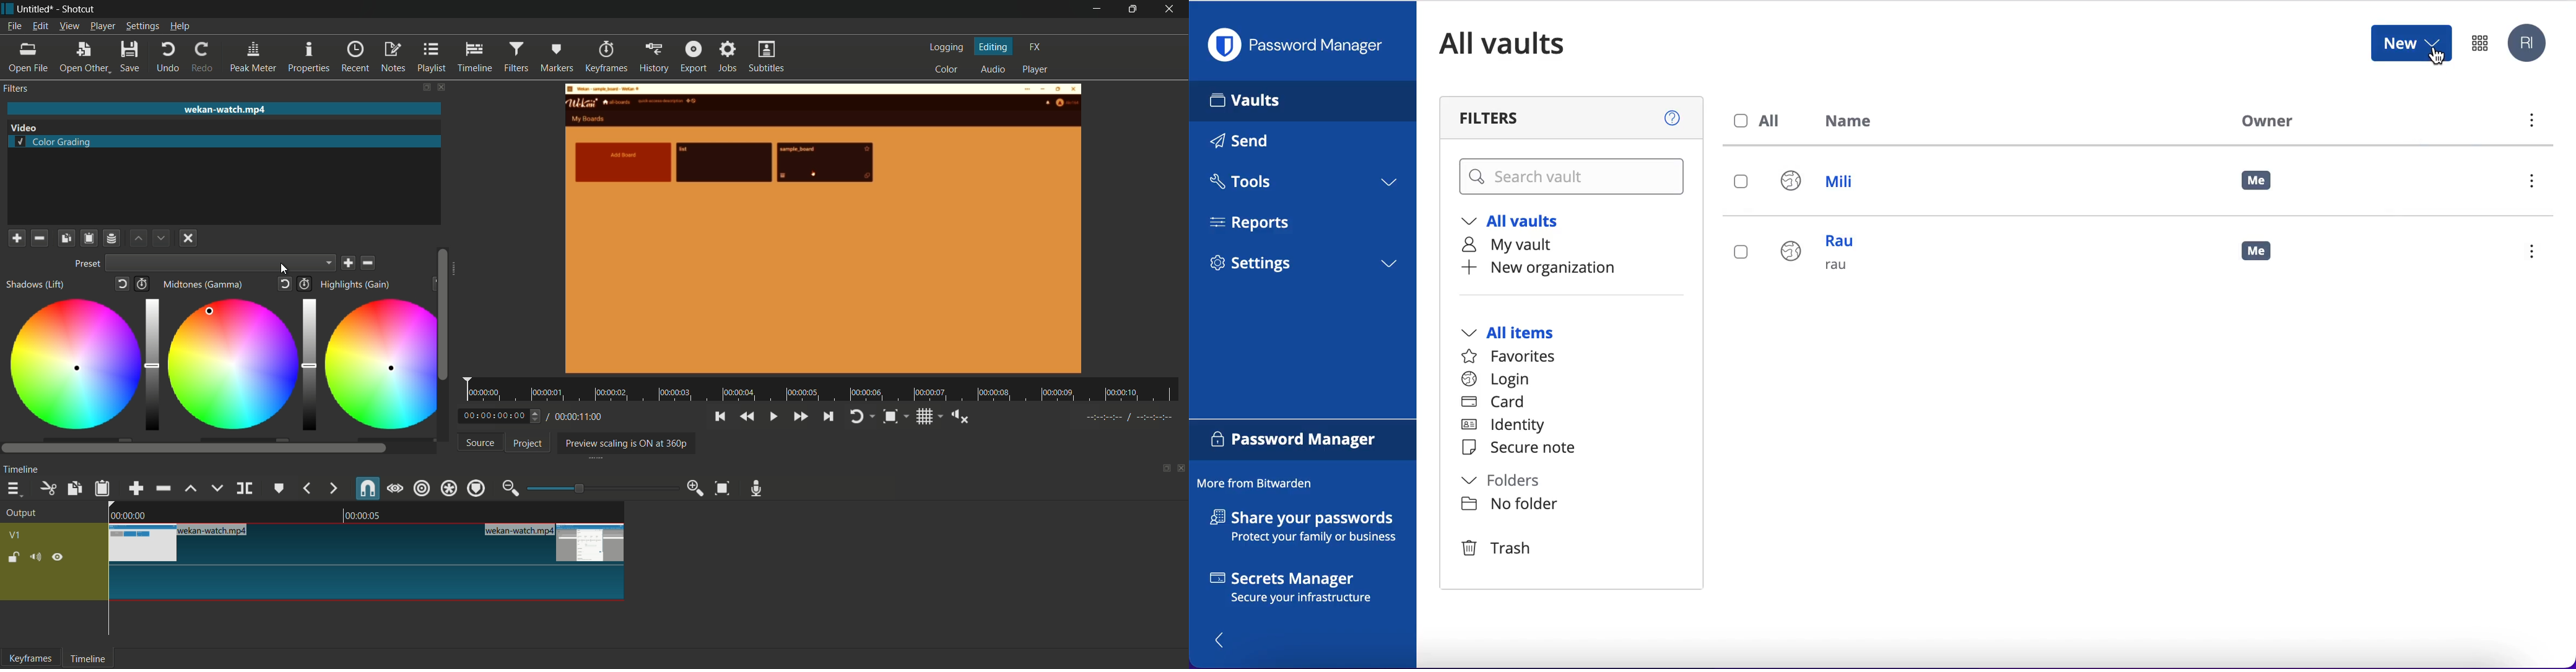 Image resolution: width=2576 pixels, height=672 pixels. Describe the element at coordinates (894, 416) in the screenshot. I see `toggle zoom` at that location.